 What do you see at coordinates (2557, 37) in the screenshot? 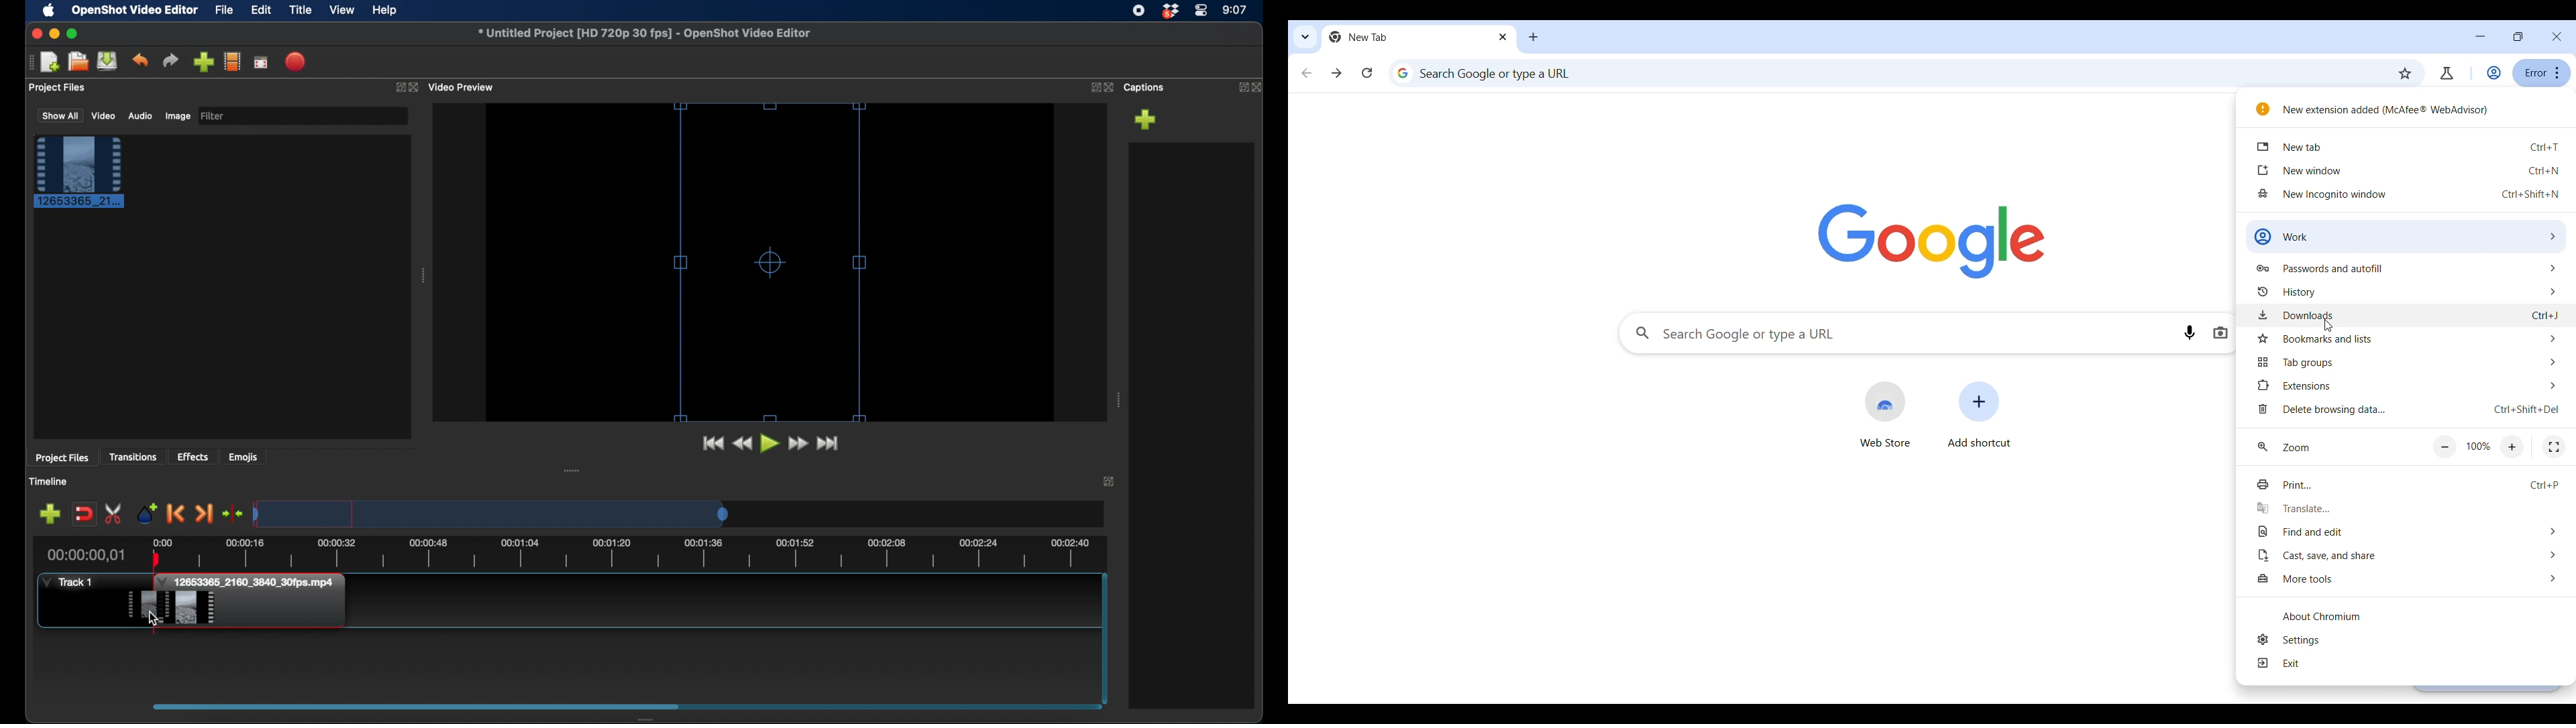
I see `Close ` at bounding box center [2557, 37].